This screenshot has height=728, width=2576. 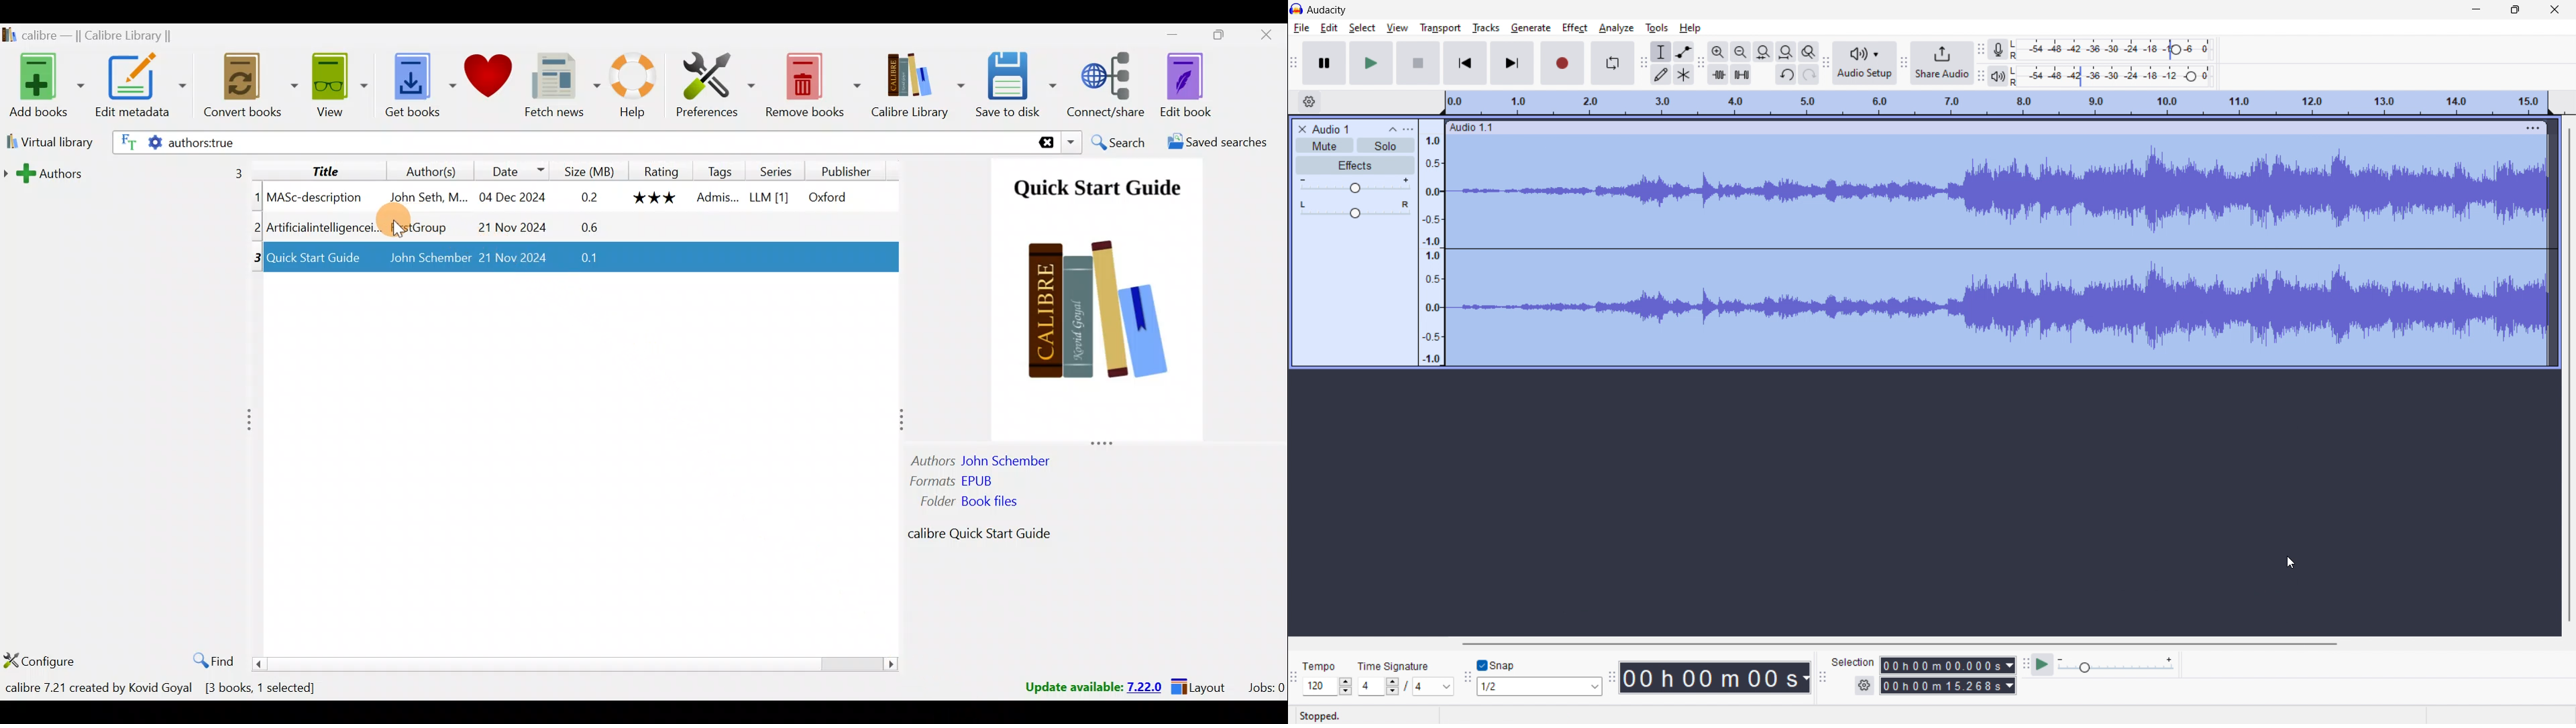 I want to click on play at speed, so click(x=2043, y=664).